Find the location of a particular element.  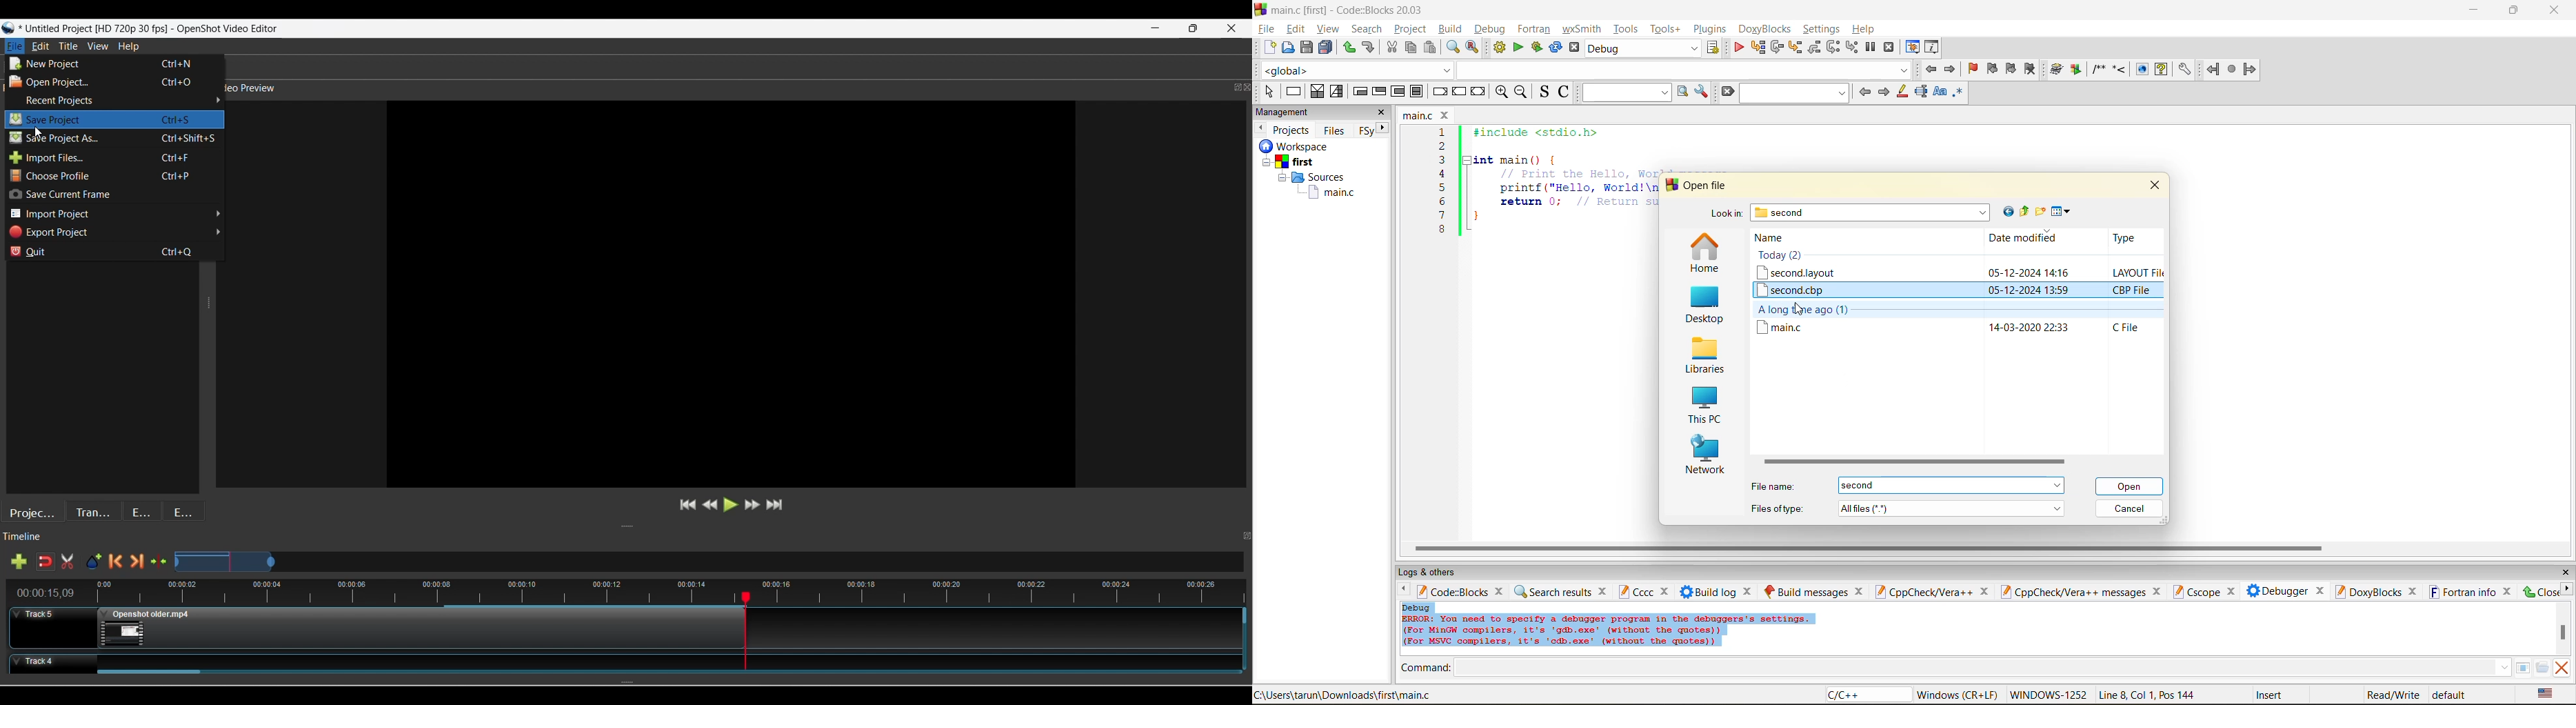

debug/continue is located at coordinates (1738, 48).